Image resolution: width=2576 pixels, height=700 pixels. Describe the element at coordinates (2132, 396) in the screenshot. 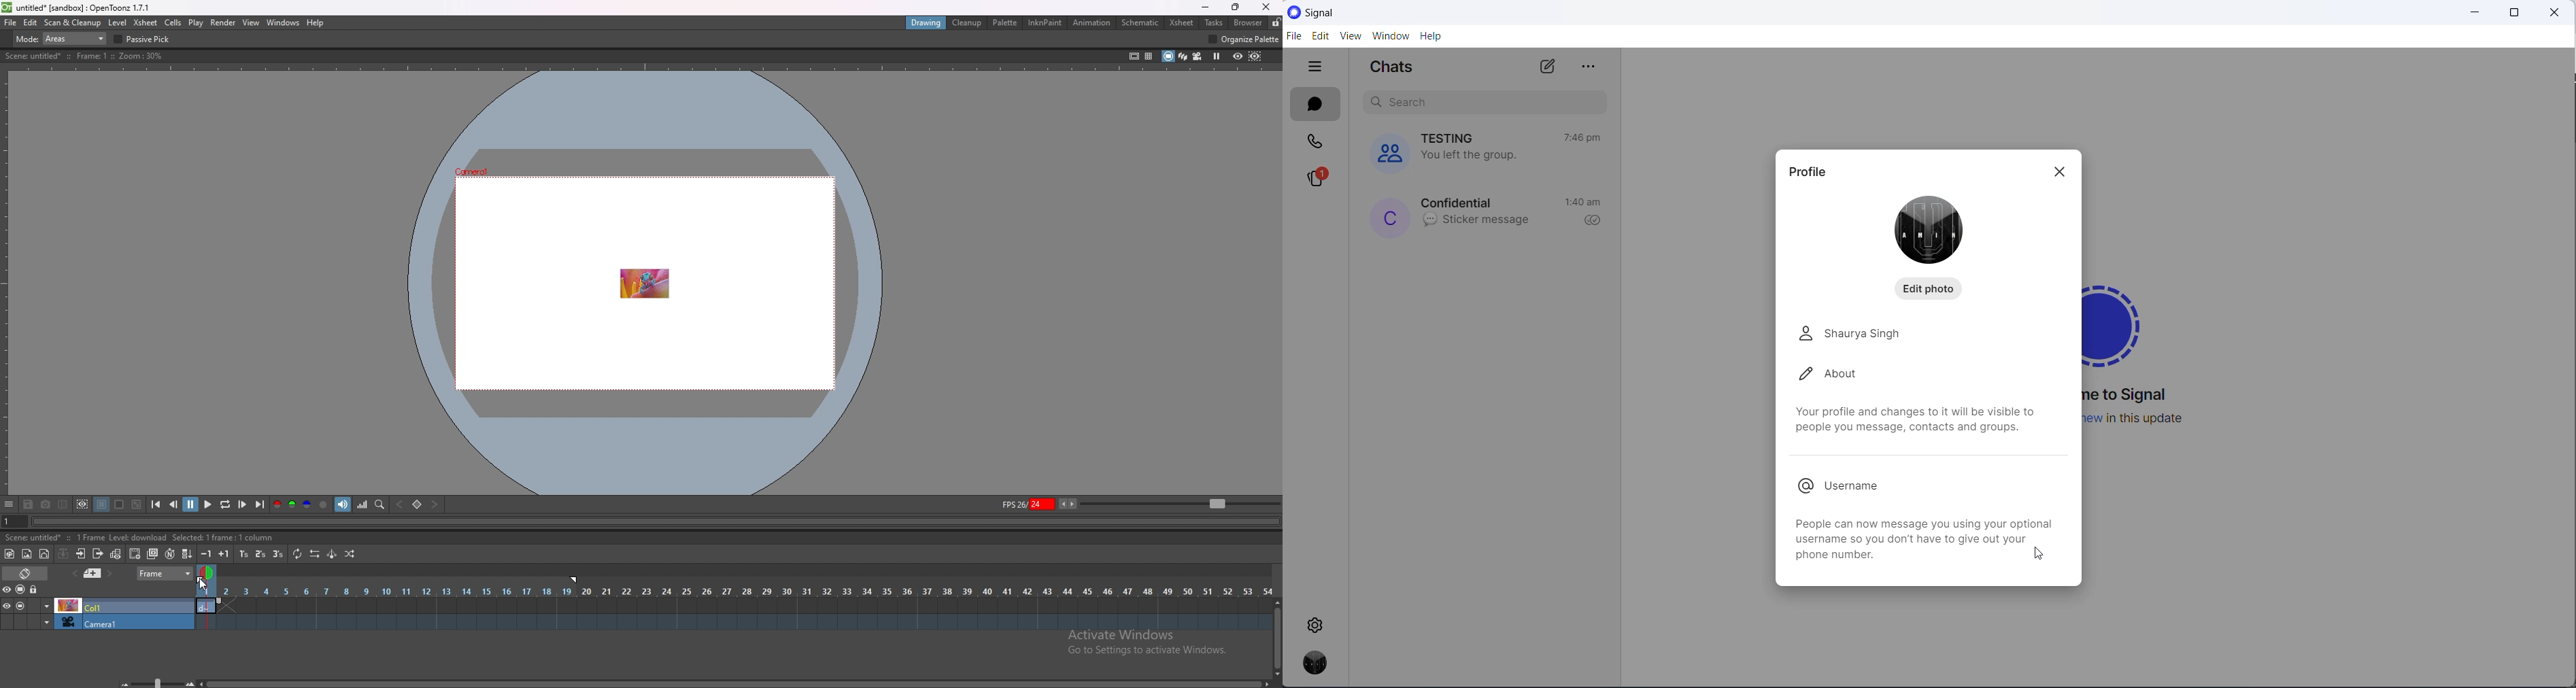

I see `welcome message` at that location.